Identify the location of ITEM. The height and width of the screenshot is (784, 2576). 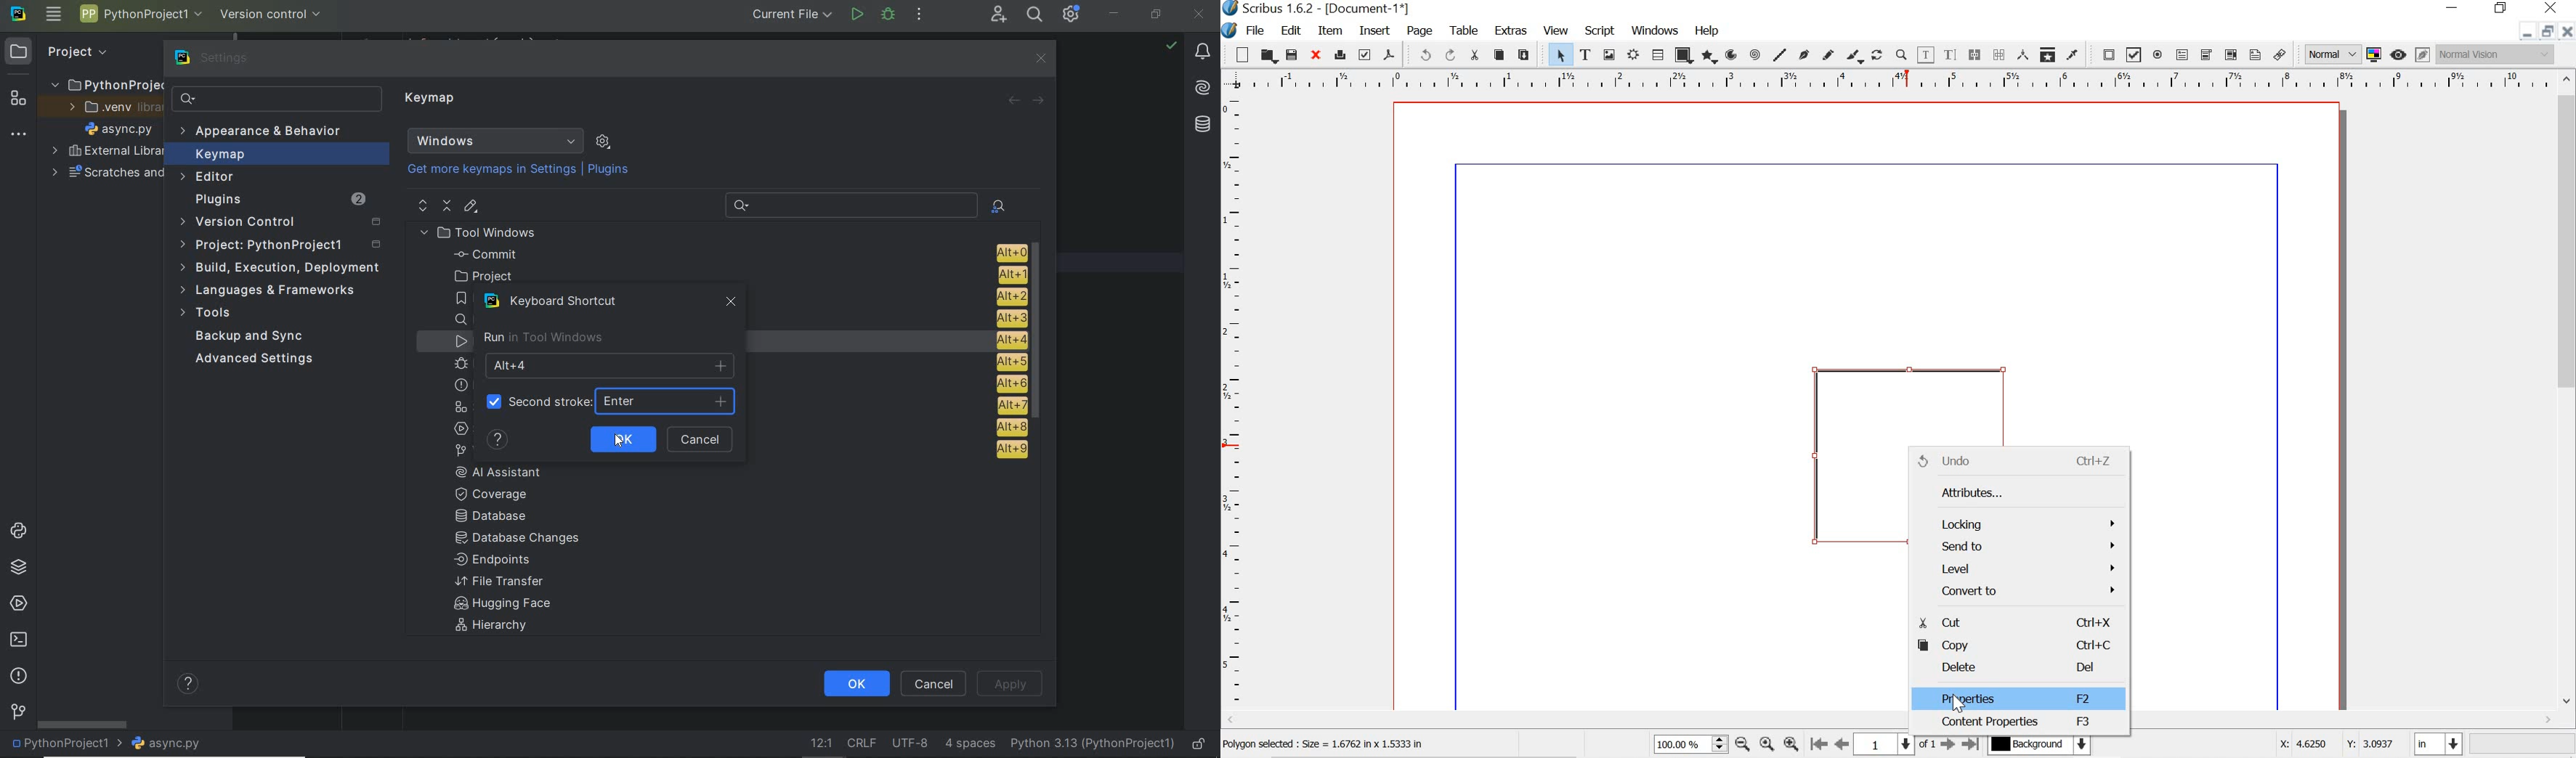
(1331, 31).